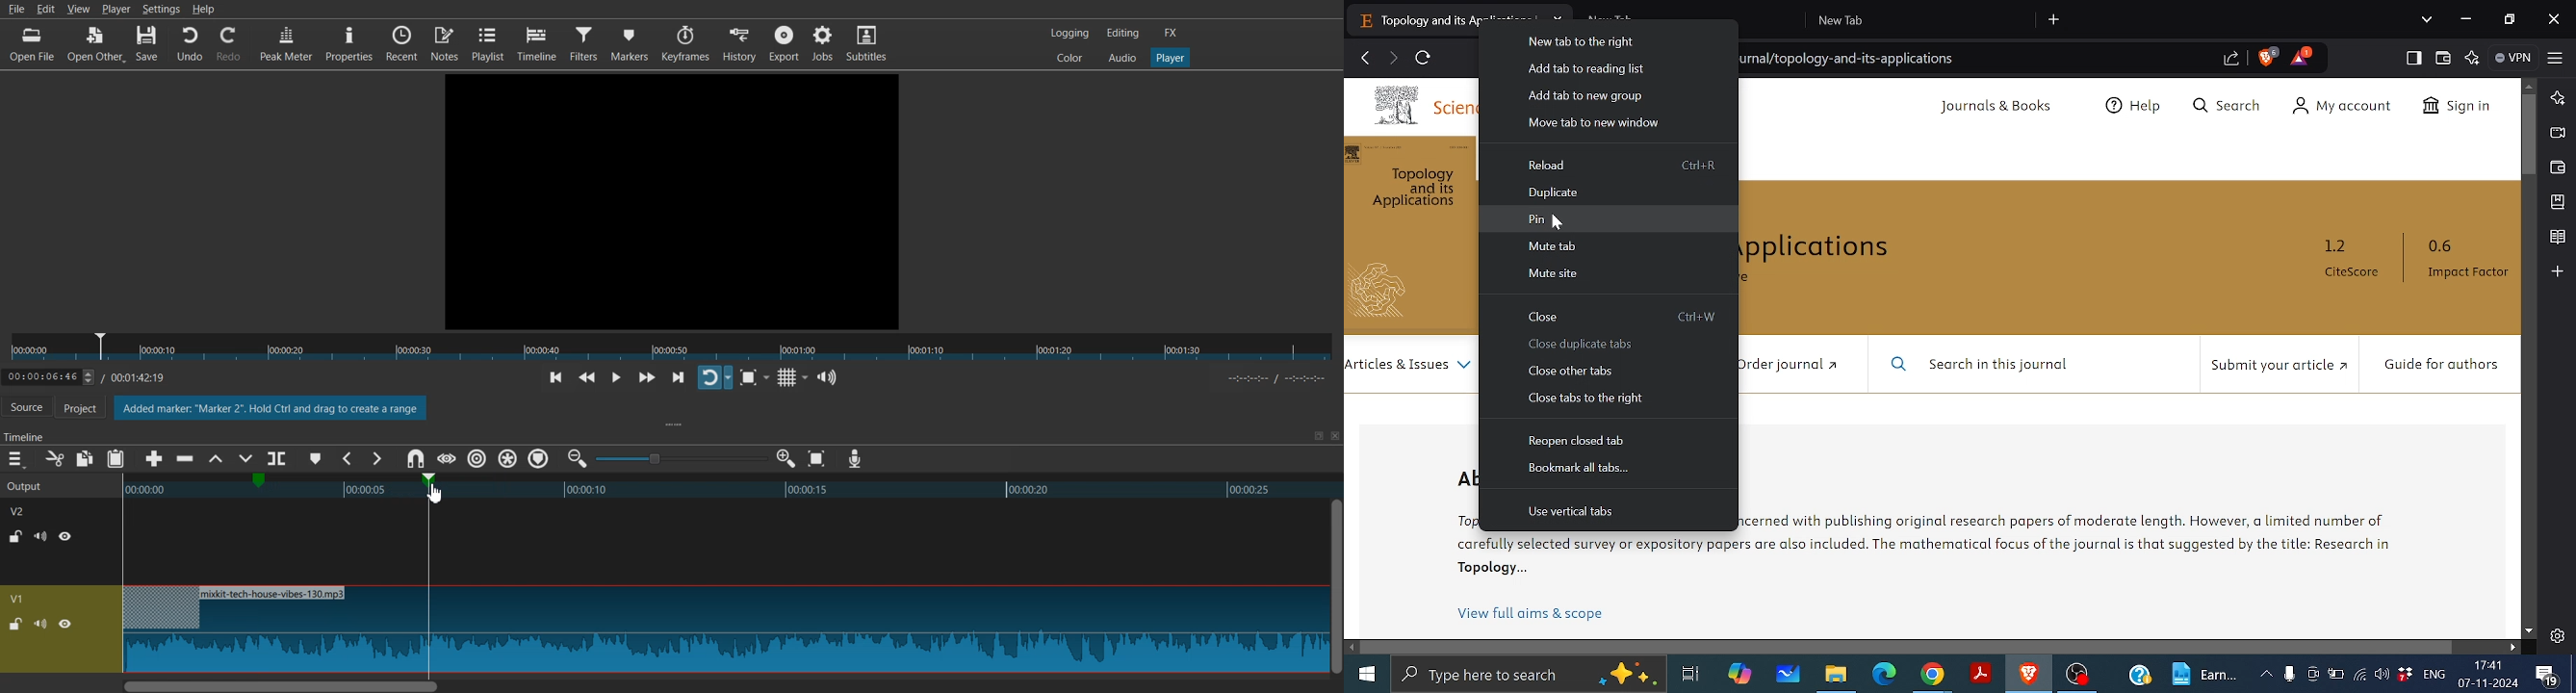  What do you see at coordinates (675, 200) in the screenshot?
I see `File Preview window` at bounding box center [675, 200].